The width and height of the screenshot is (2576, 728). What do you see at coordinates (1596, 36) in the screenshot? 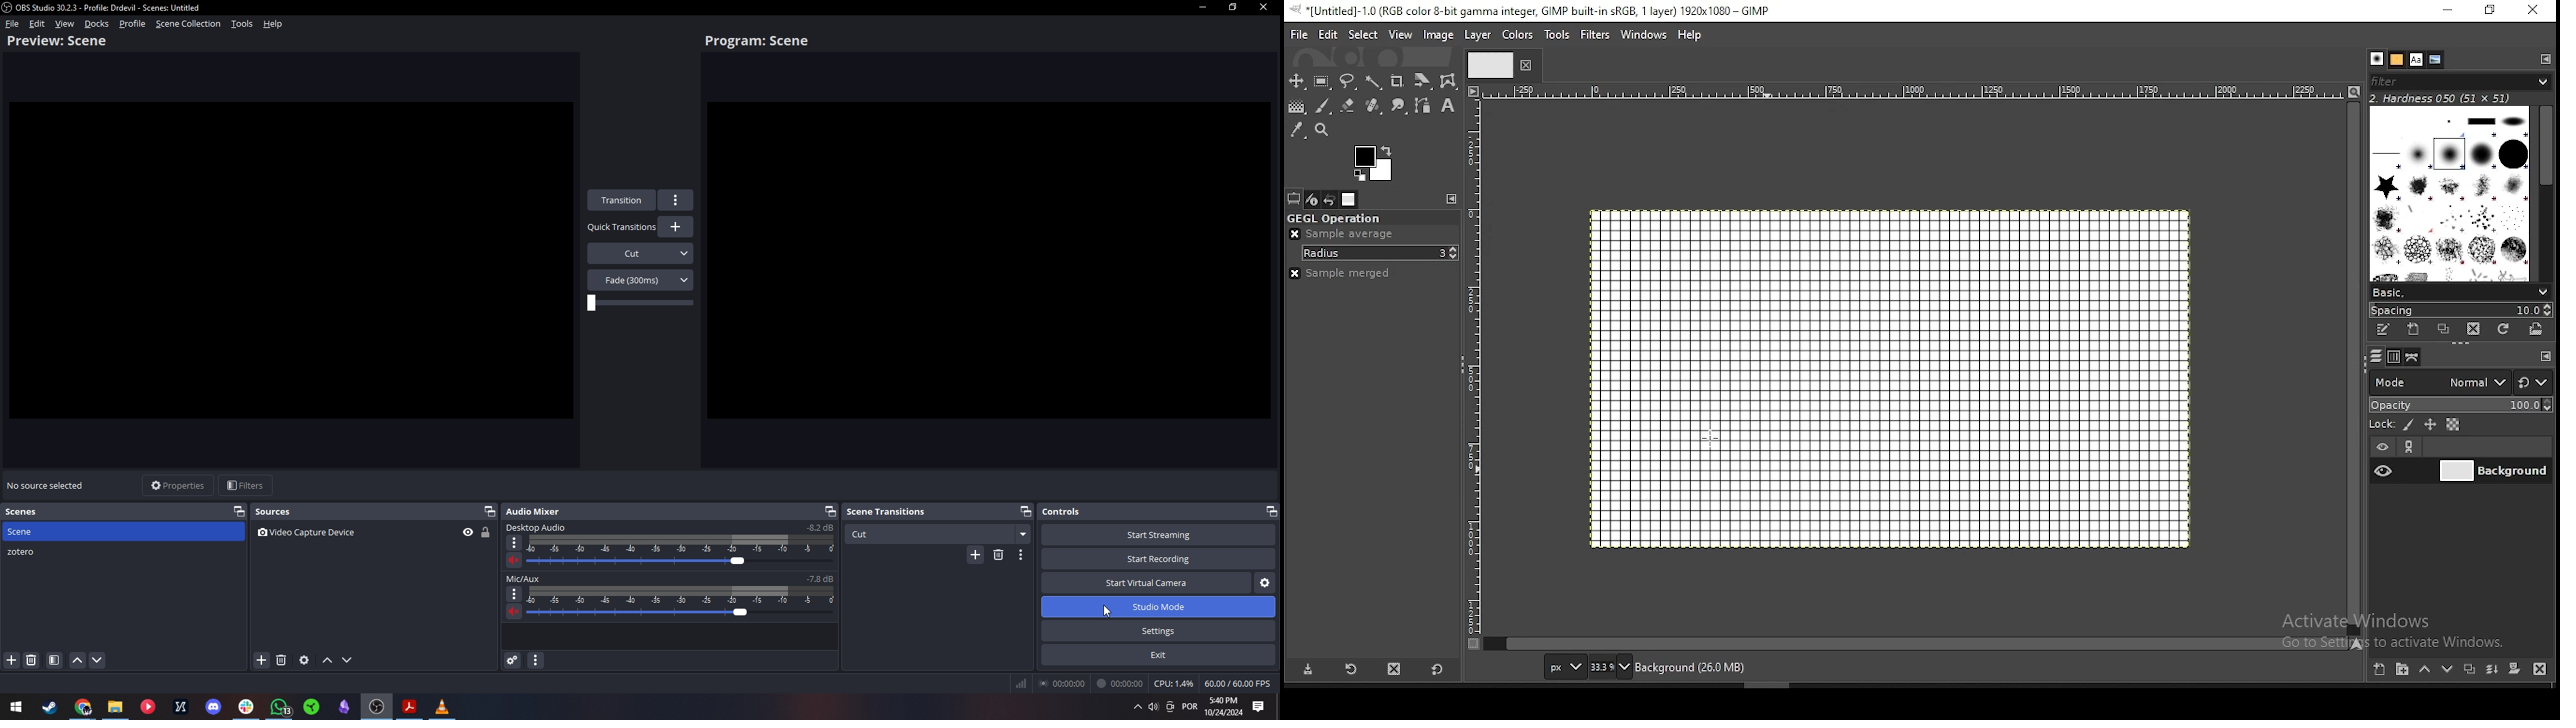
I see `filters` at bounding box center [1596, 36].